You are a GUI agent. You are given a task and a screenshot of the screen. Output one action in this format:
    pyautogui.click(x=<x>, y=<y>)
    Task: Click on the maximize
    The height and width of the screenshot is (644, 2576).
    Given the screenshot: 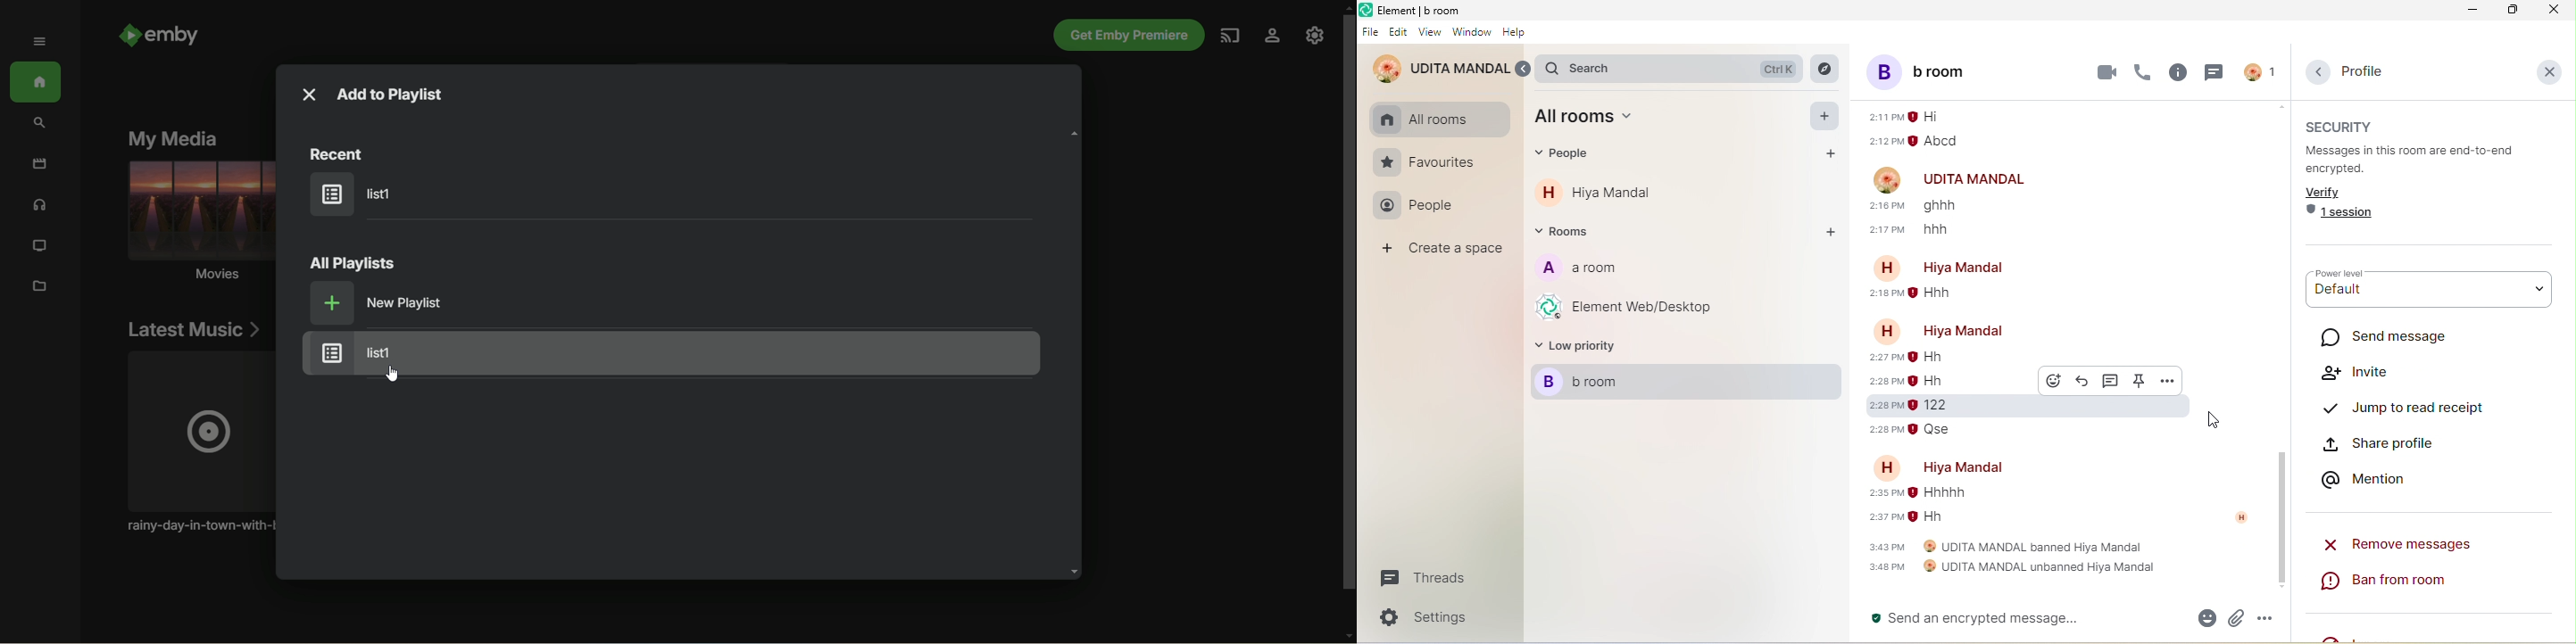 What is the action you would take?
    pyautogui.click(x=2512, y=10)
    